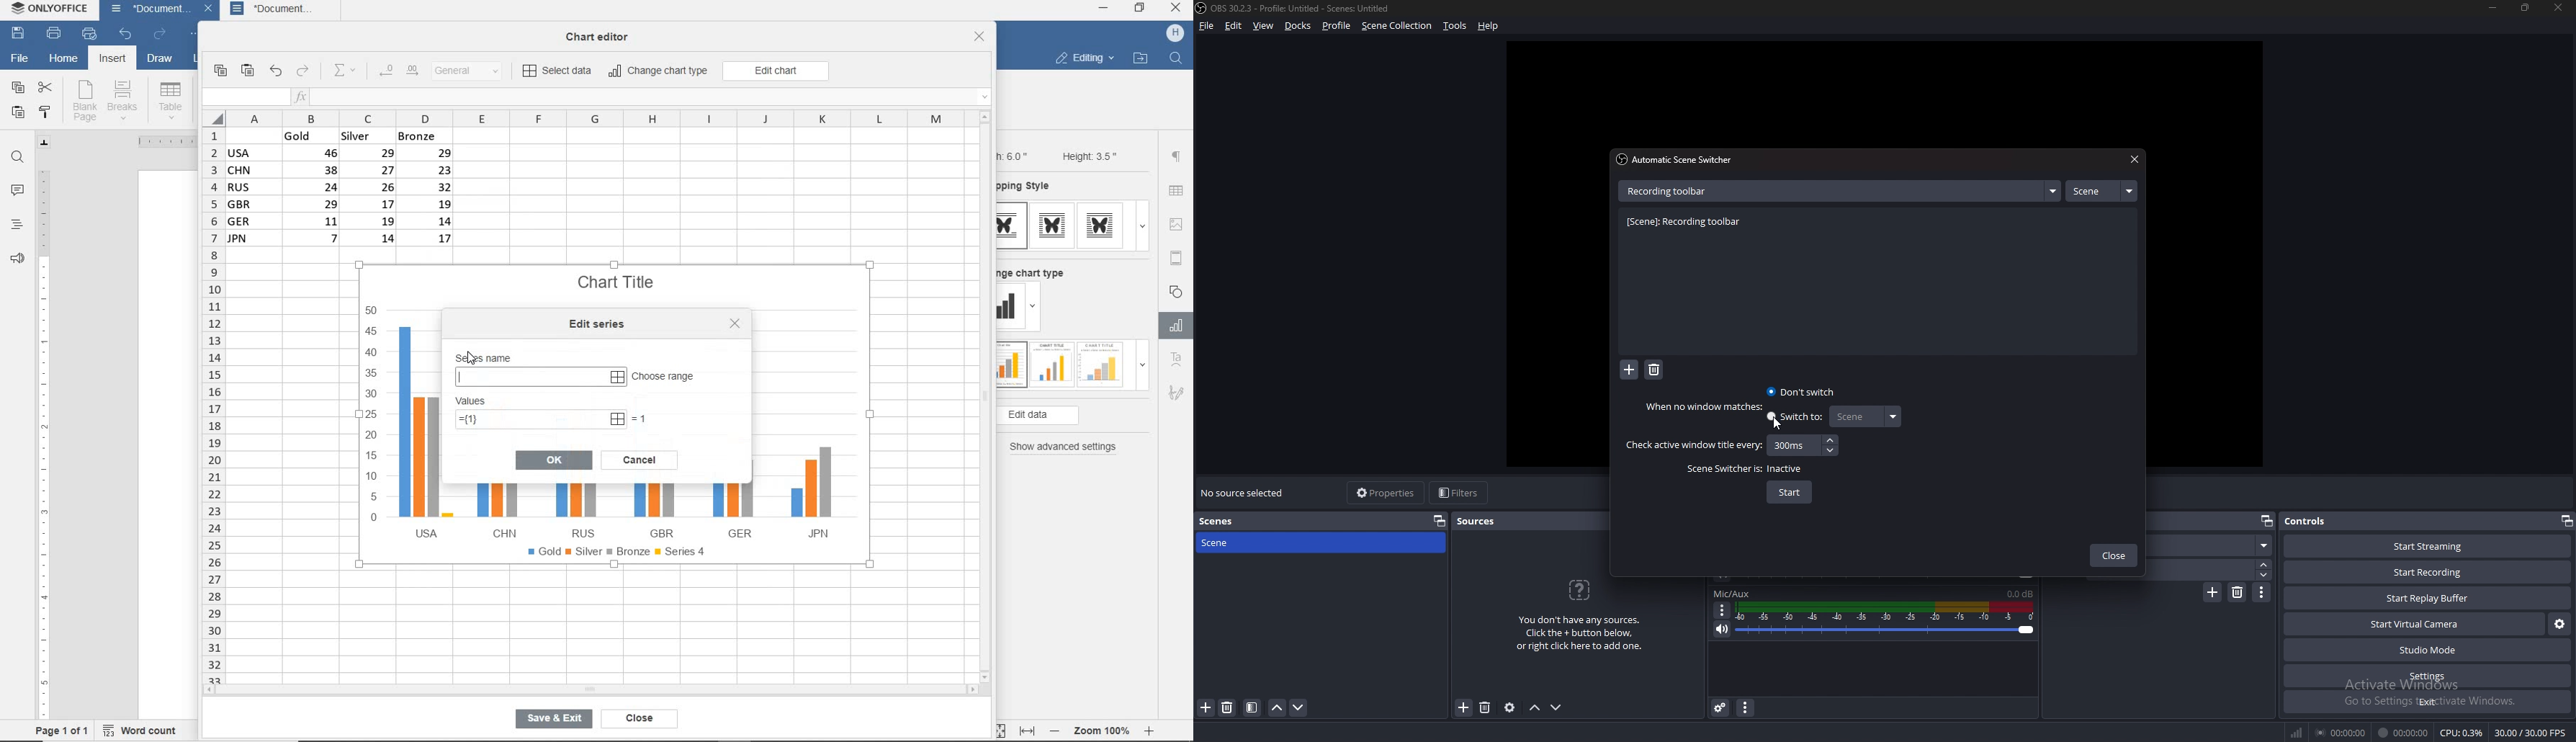  I want to click on network, so click(2298, 732).